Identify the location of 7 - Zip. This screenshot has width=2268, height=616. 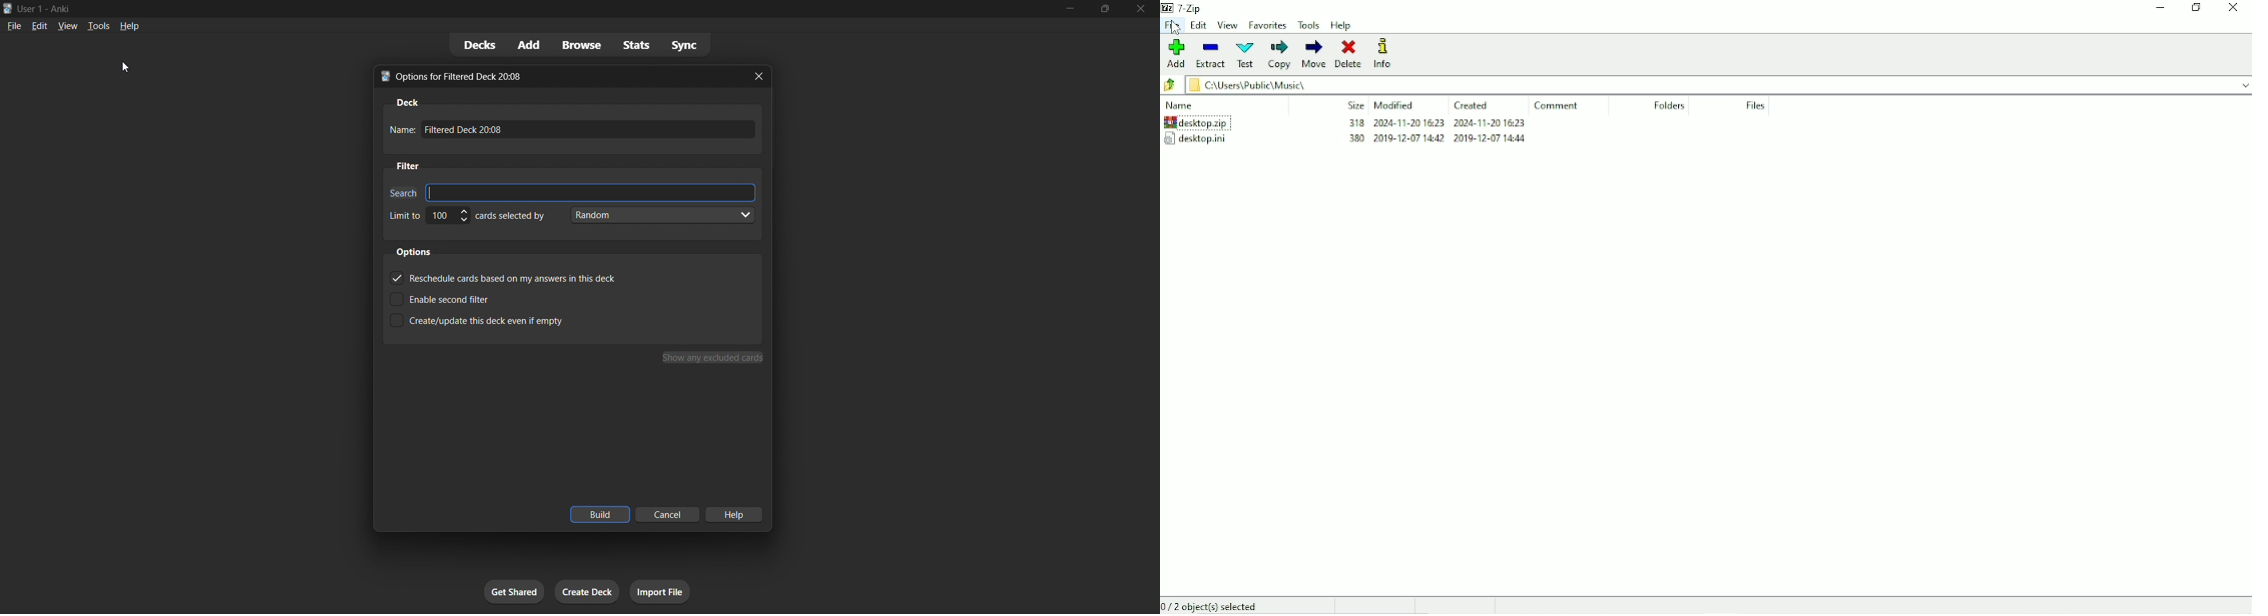
(1185, 7).